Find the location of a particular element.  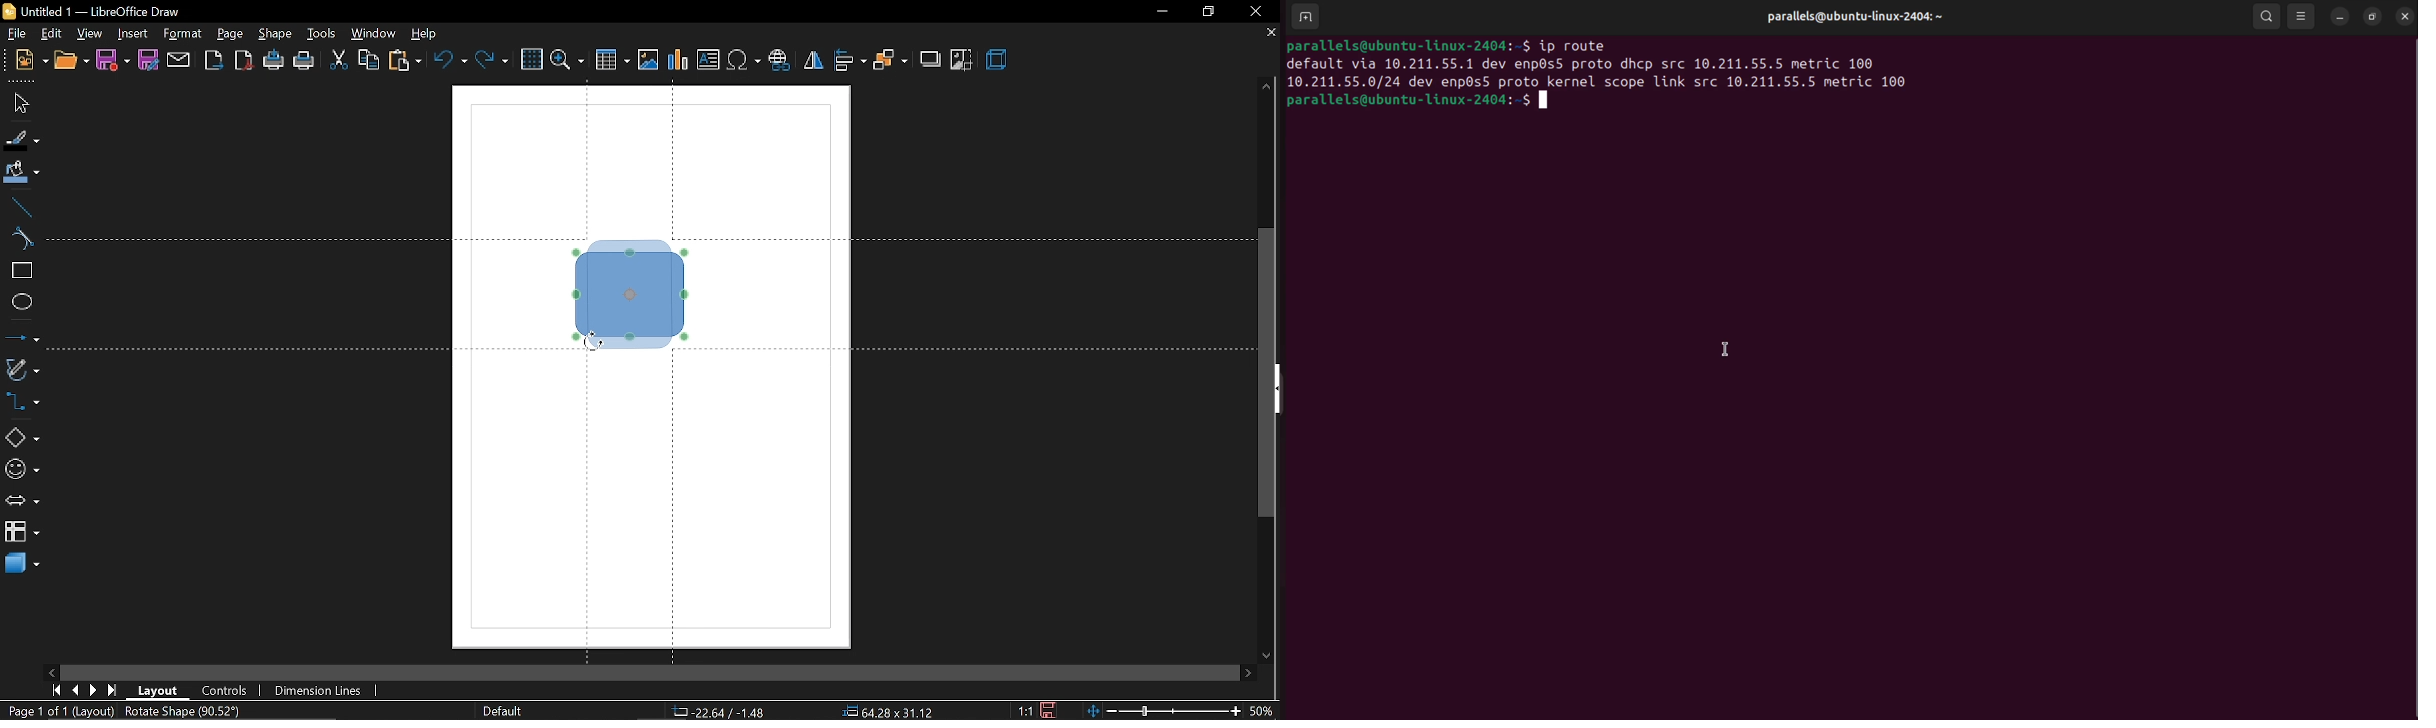

-22.64/-1.48 is located at coordinates (724, 712).